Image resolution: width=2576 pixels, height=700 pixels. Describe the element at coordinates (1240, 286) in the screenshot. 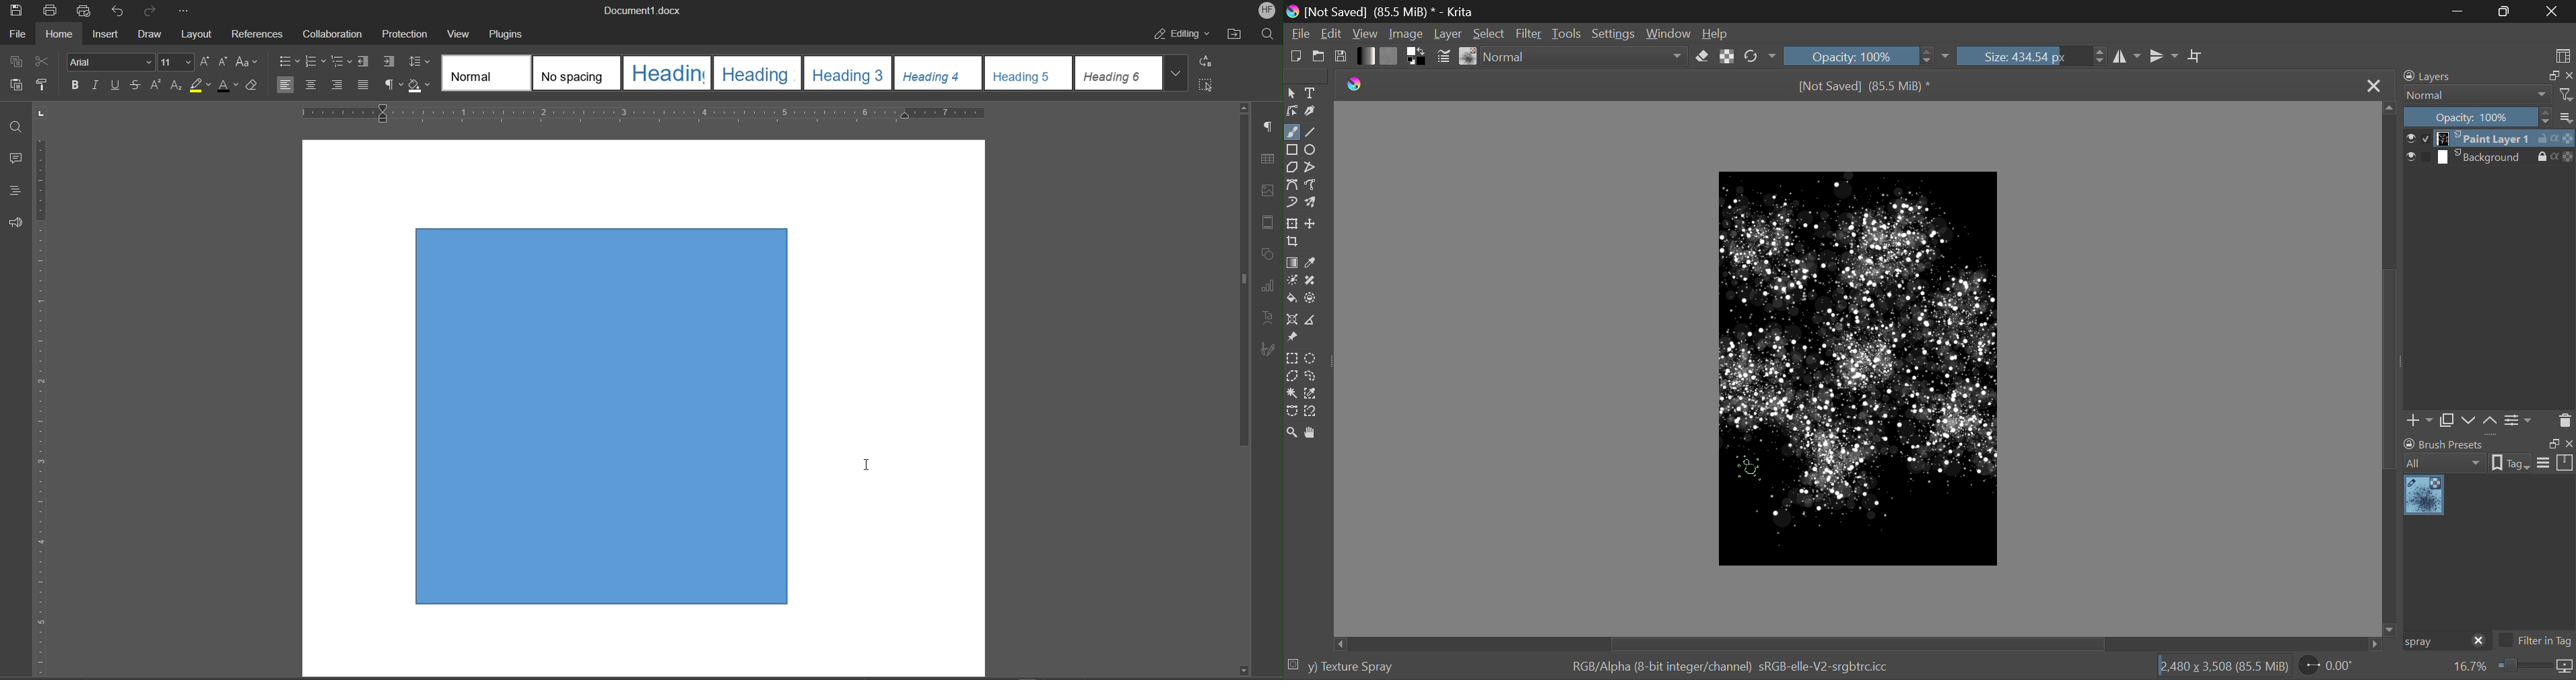

I see `Vertical scroll bar` at that location.